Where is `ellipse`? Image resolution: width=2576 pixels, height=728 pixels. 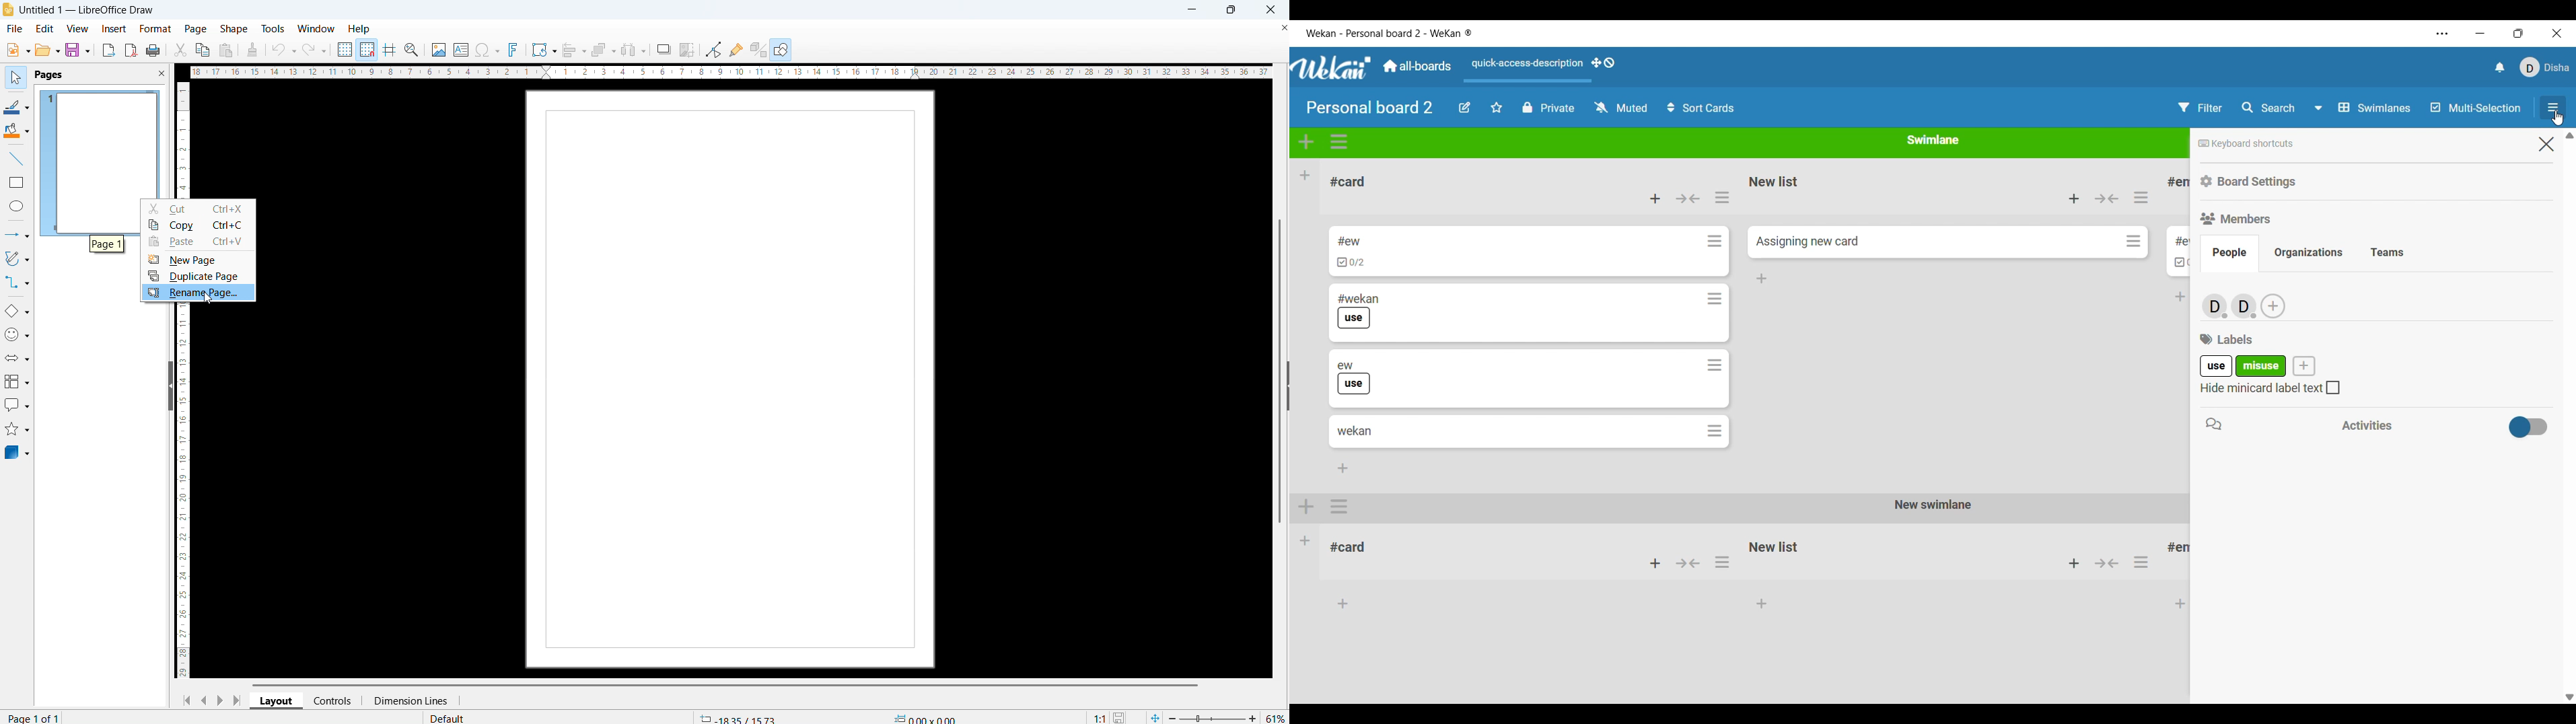 ellipse is located at coordinates (17, 206).